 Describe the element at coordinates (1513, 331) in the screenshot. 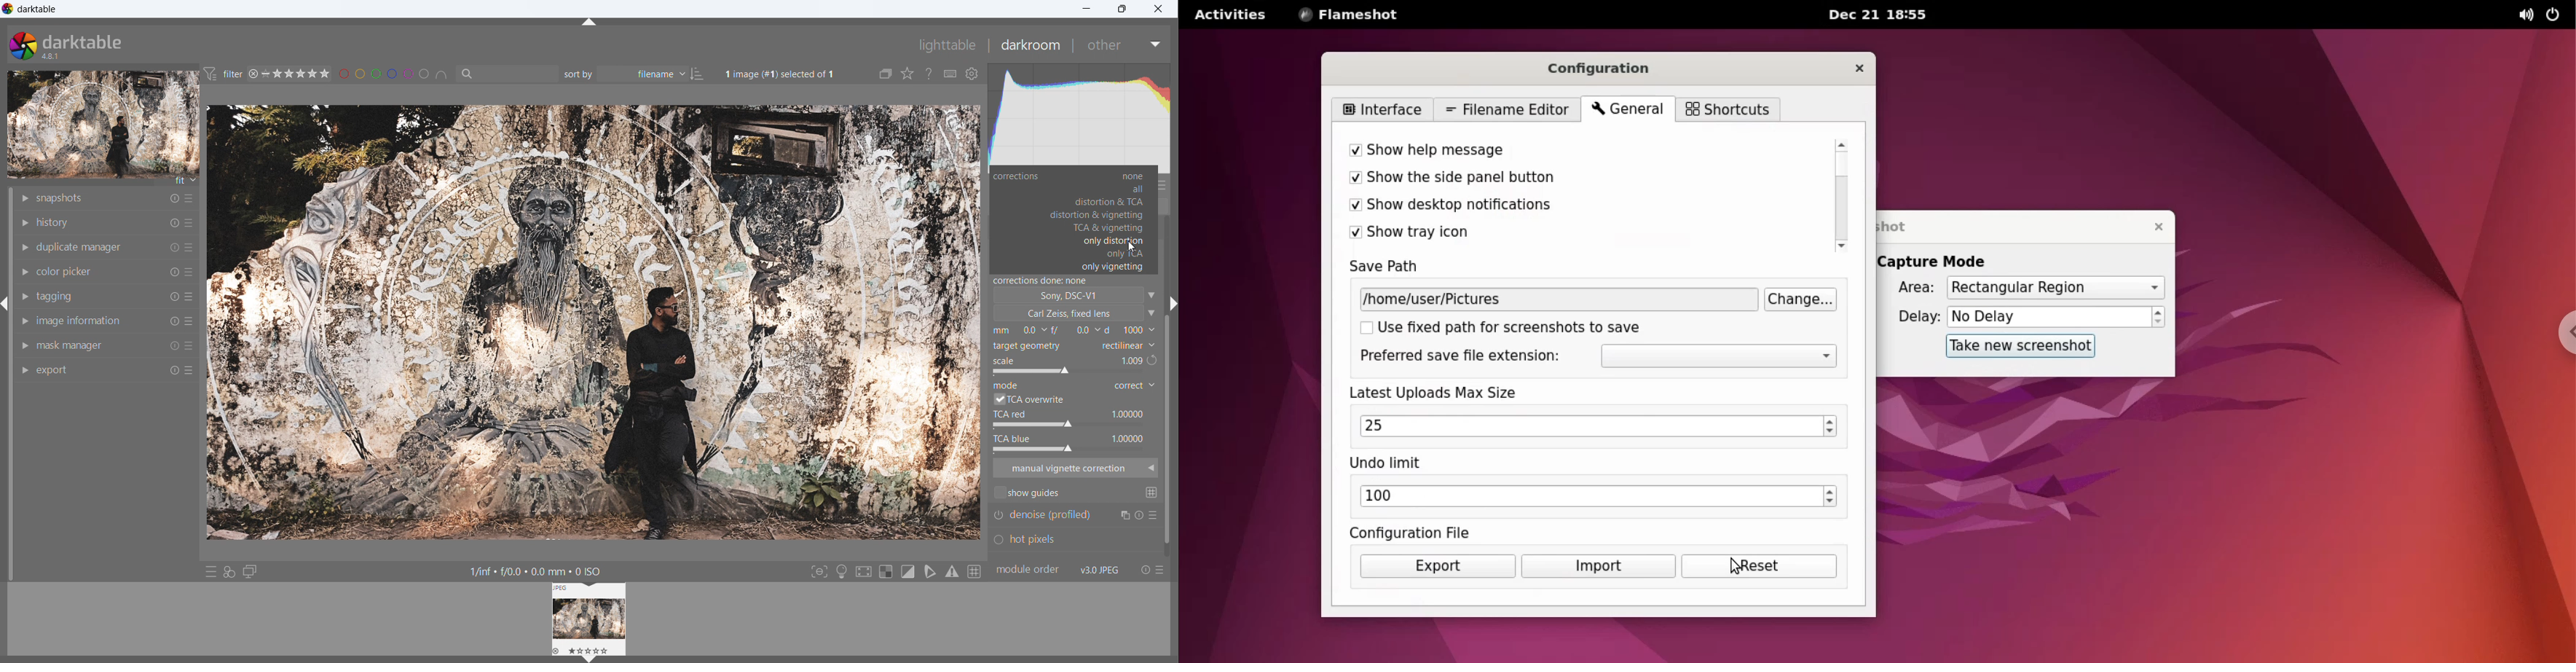

I see `use fixed path for screenshot to save` at that location.